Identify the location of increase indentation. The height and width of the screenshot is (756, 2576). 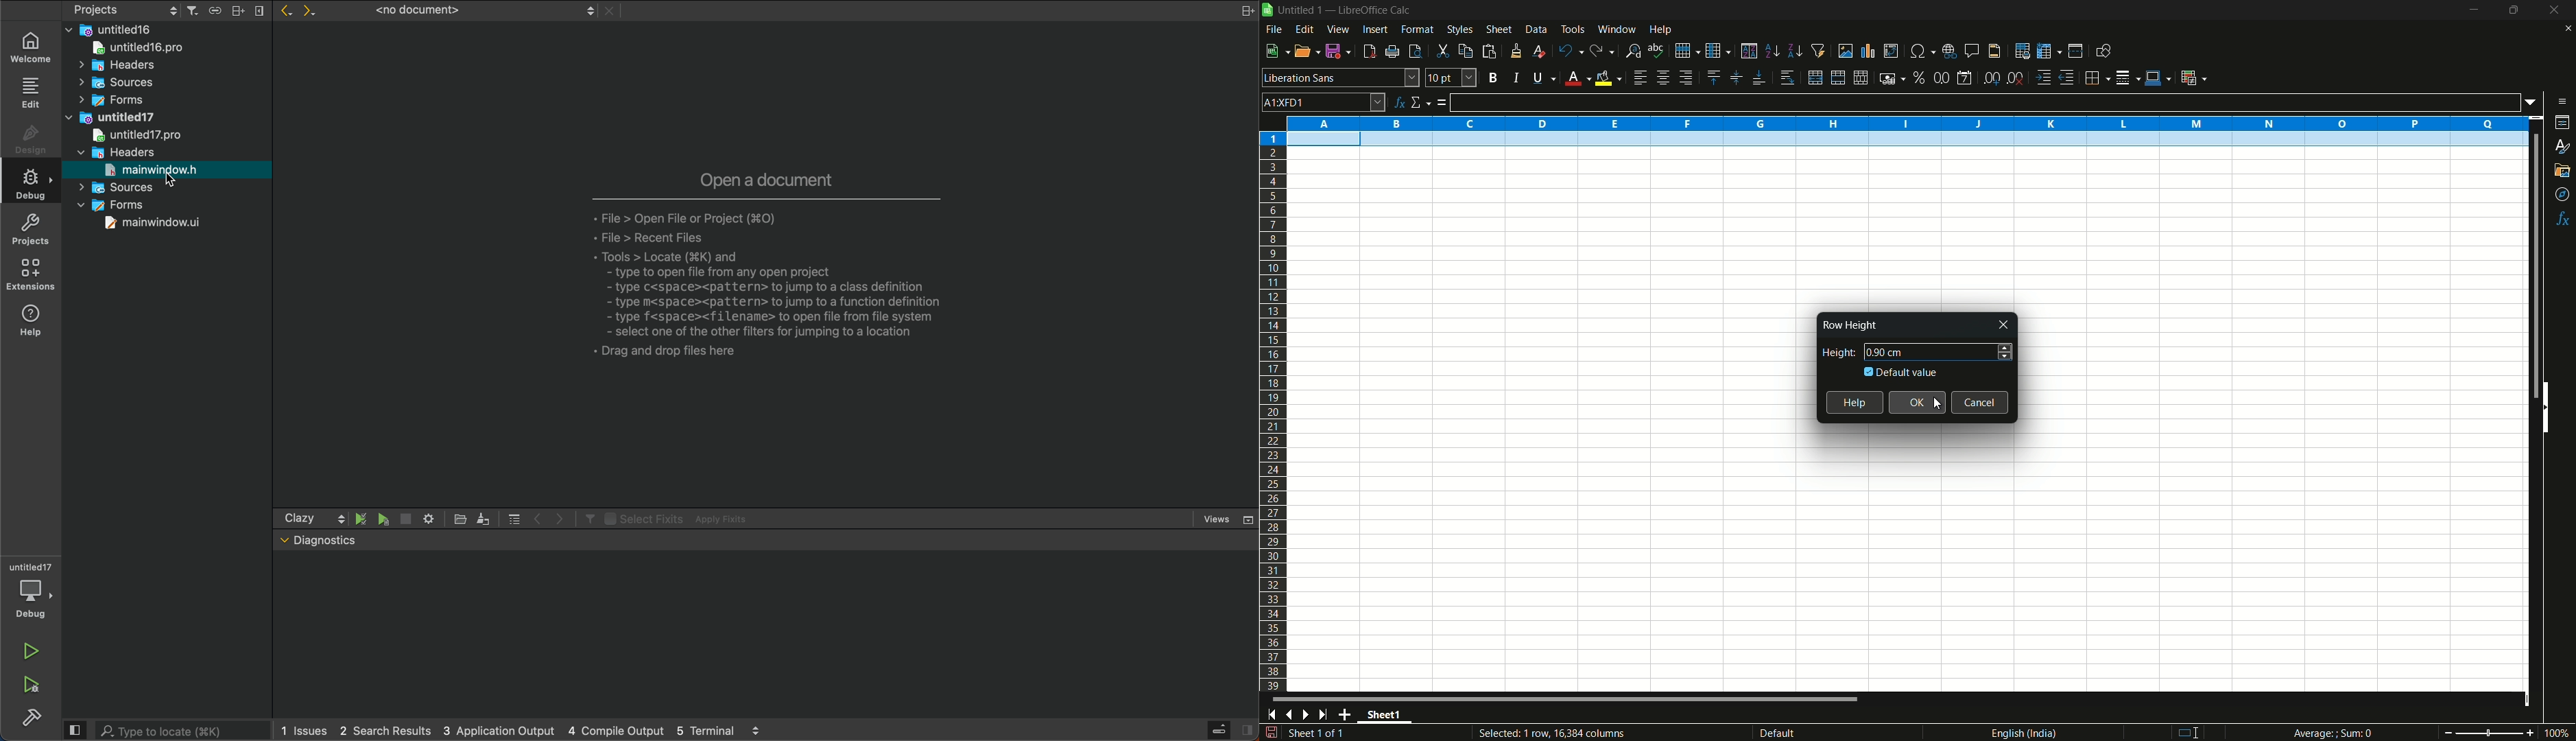
(2044, 78).